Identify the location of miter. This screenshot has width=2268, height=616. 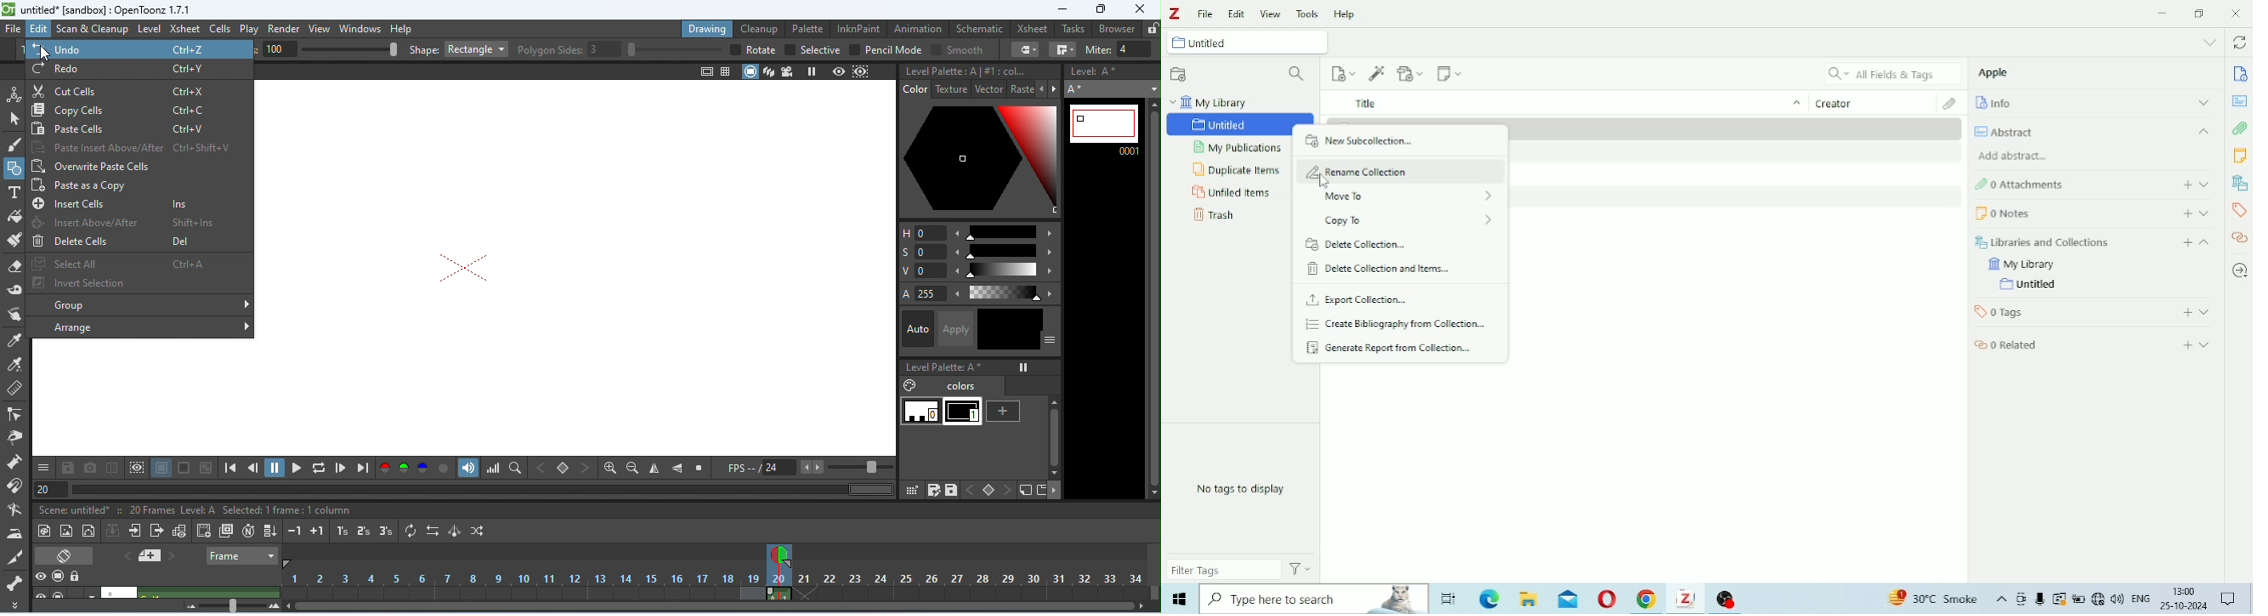
(1121, 49).